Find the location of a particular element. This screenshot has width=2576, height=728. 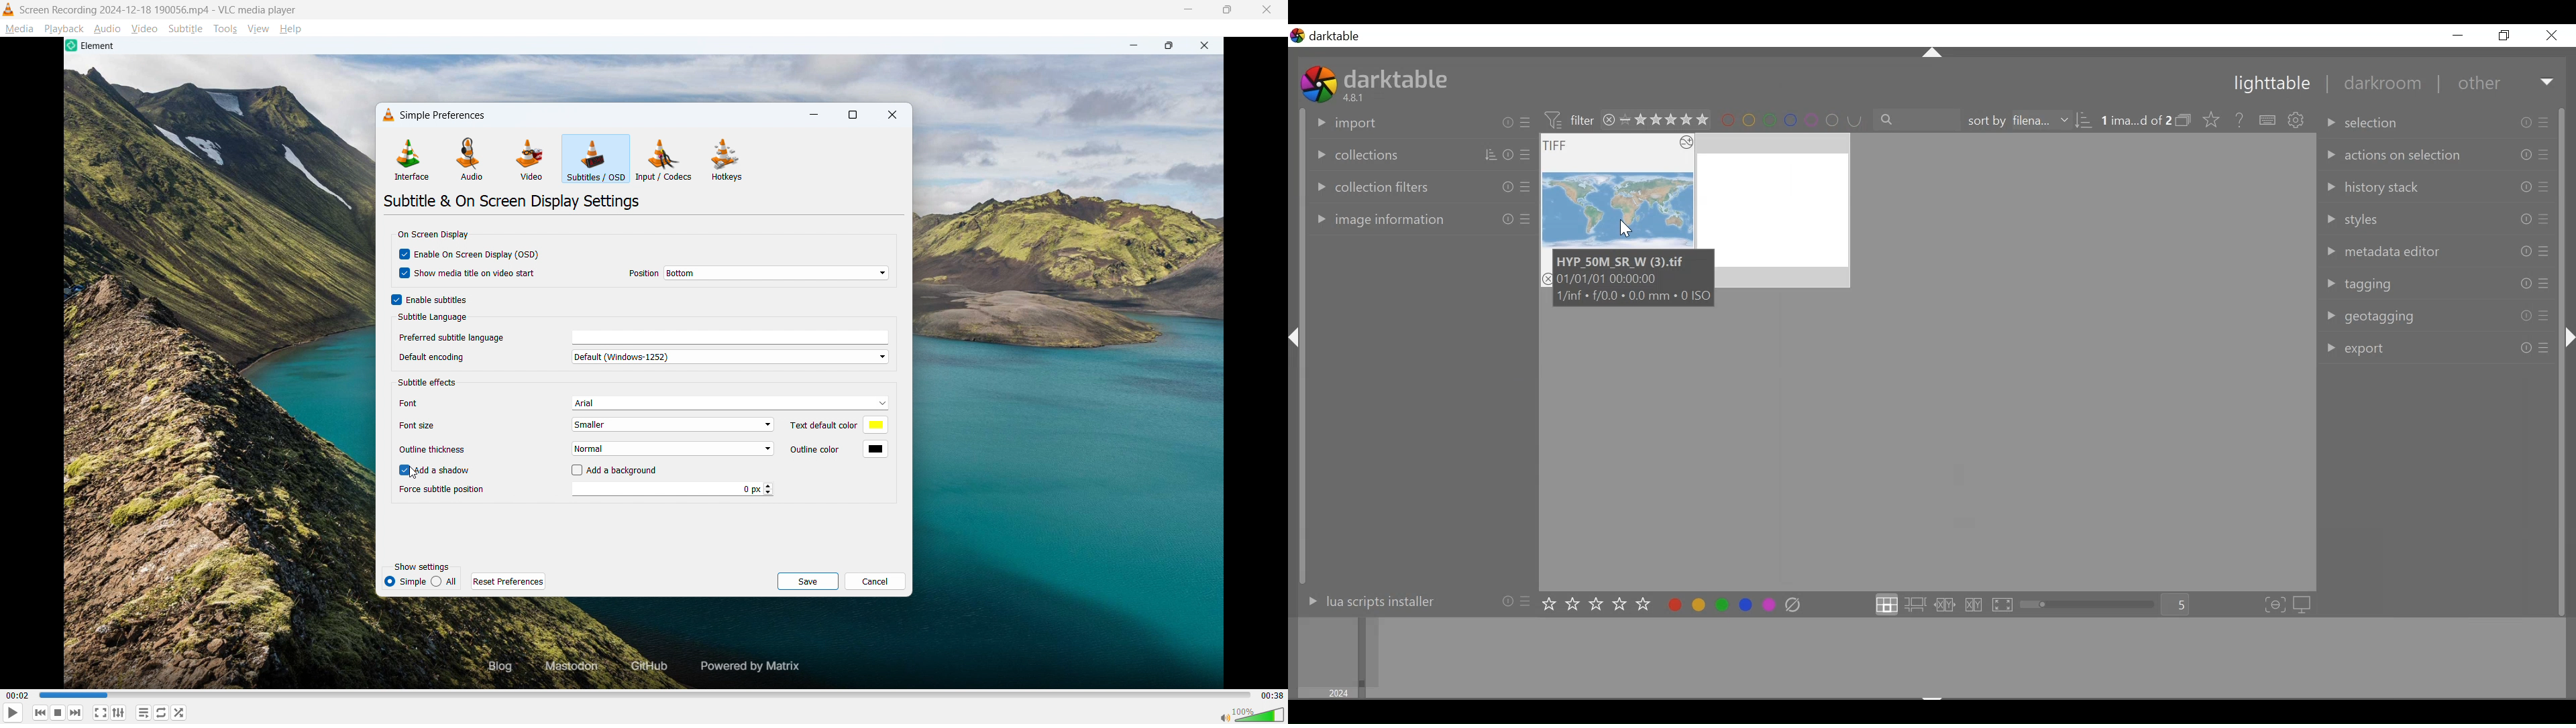

collapse grouped image is located at coordinates (2185, 120).